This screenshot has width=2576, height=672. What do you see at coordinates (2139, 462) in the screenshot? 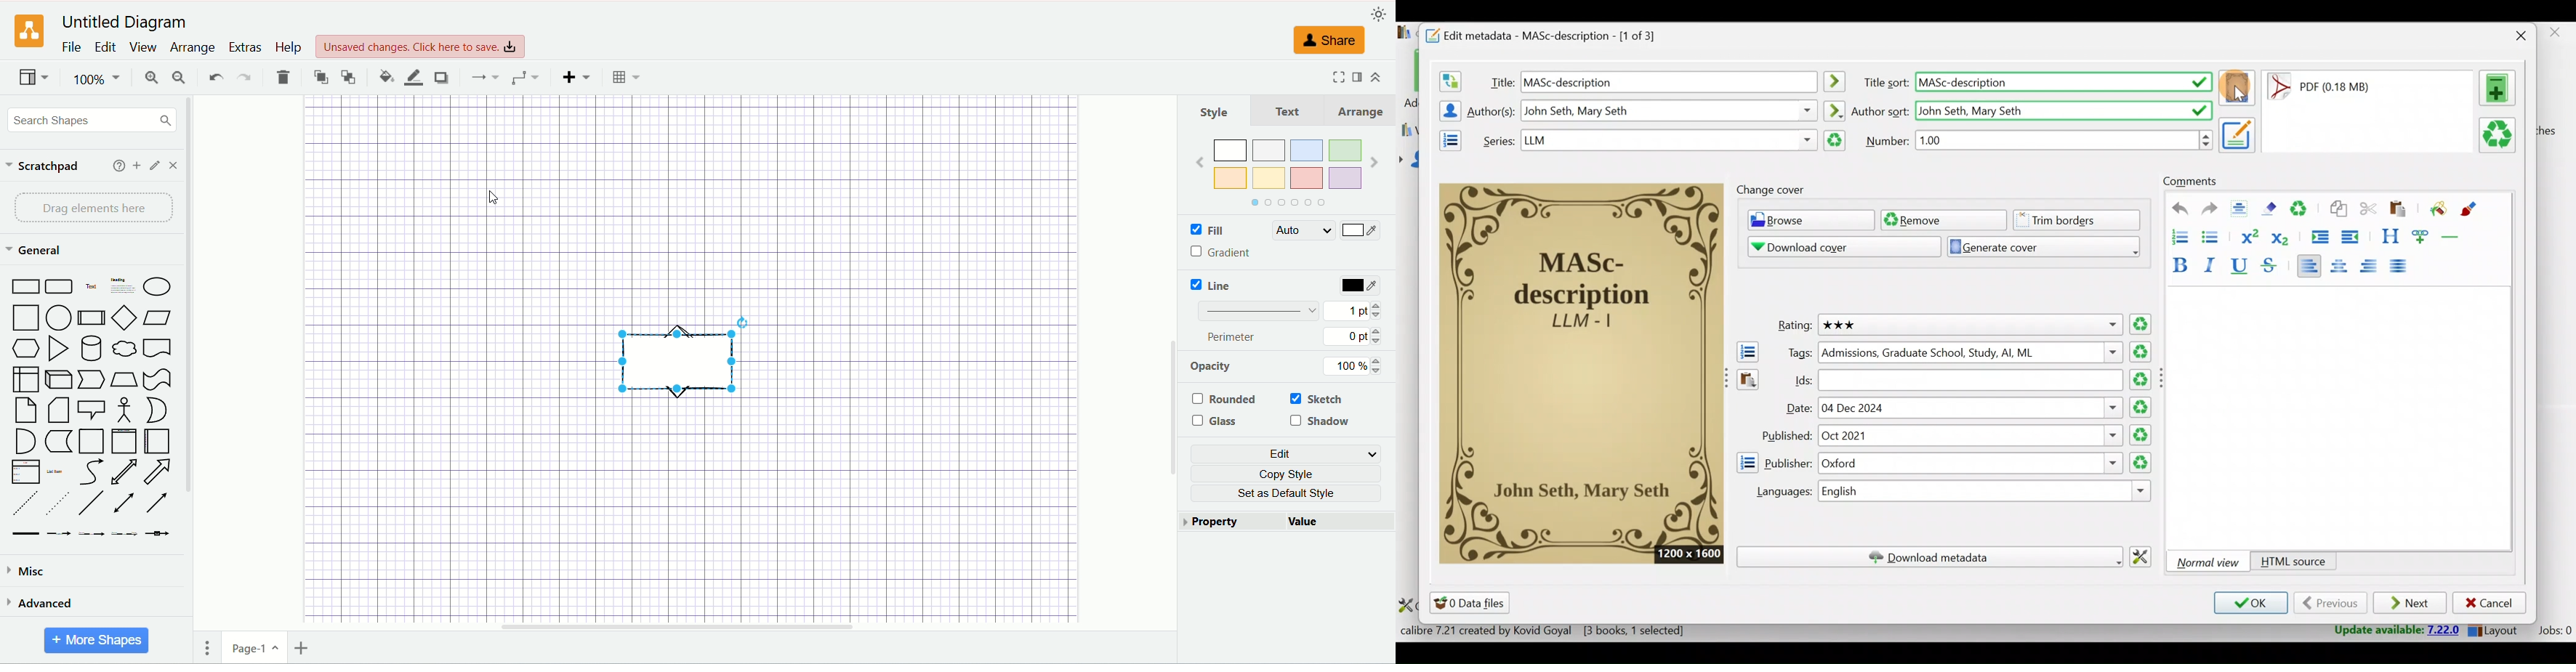
I see `Clear publisher` at bounding box center [2139, 462].